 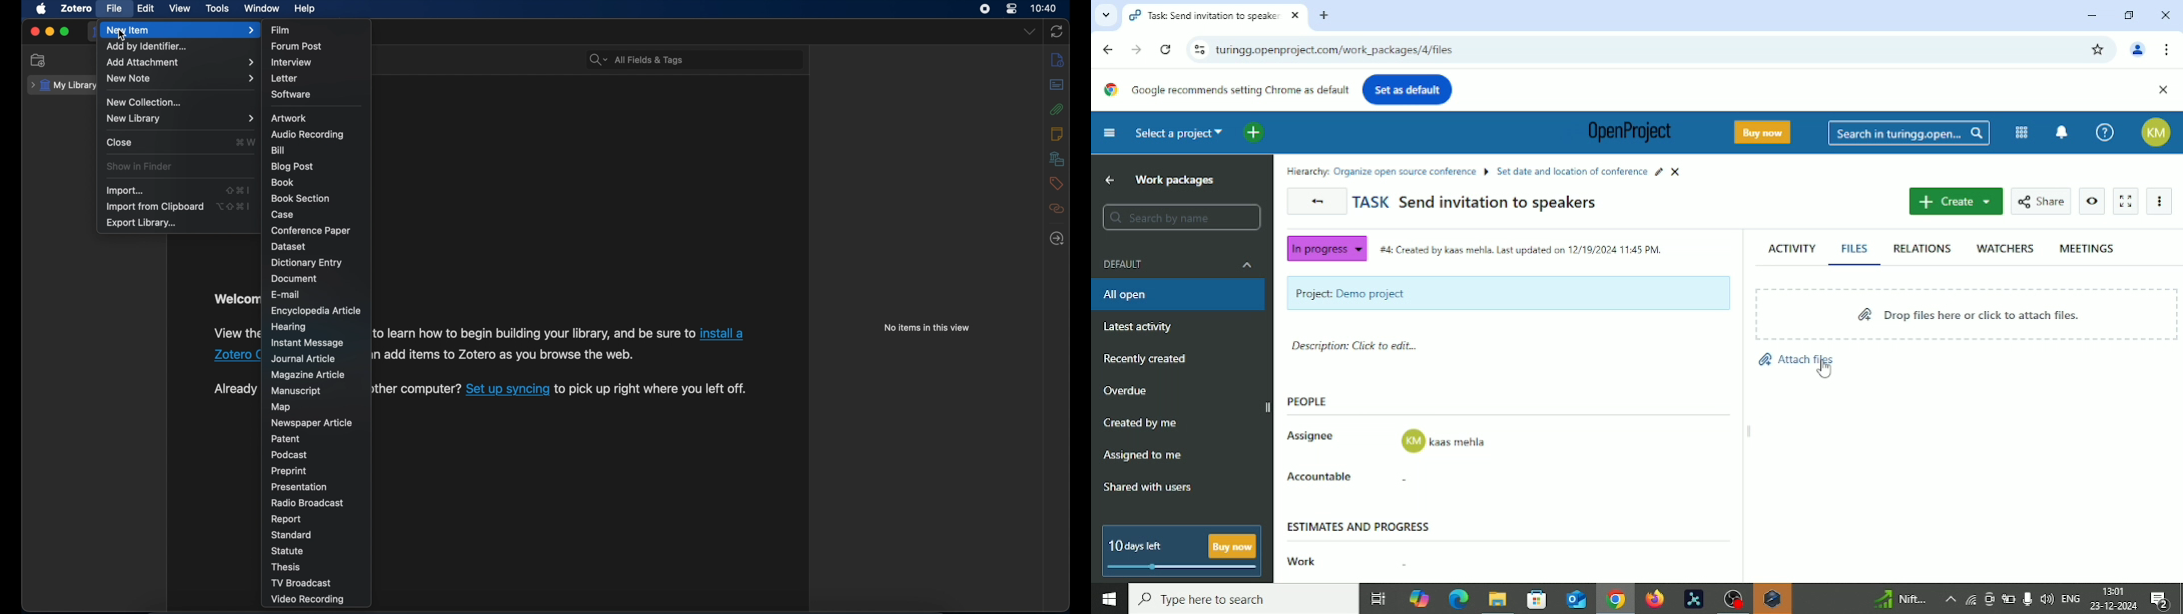 I want to click on new note, so click(x=180, y=78).